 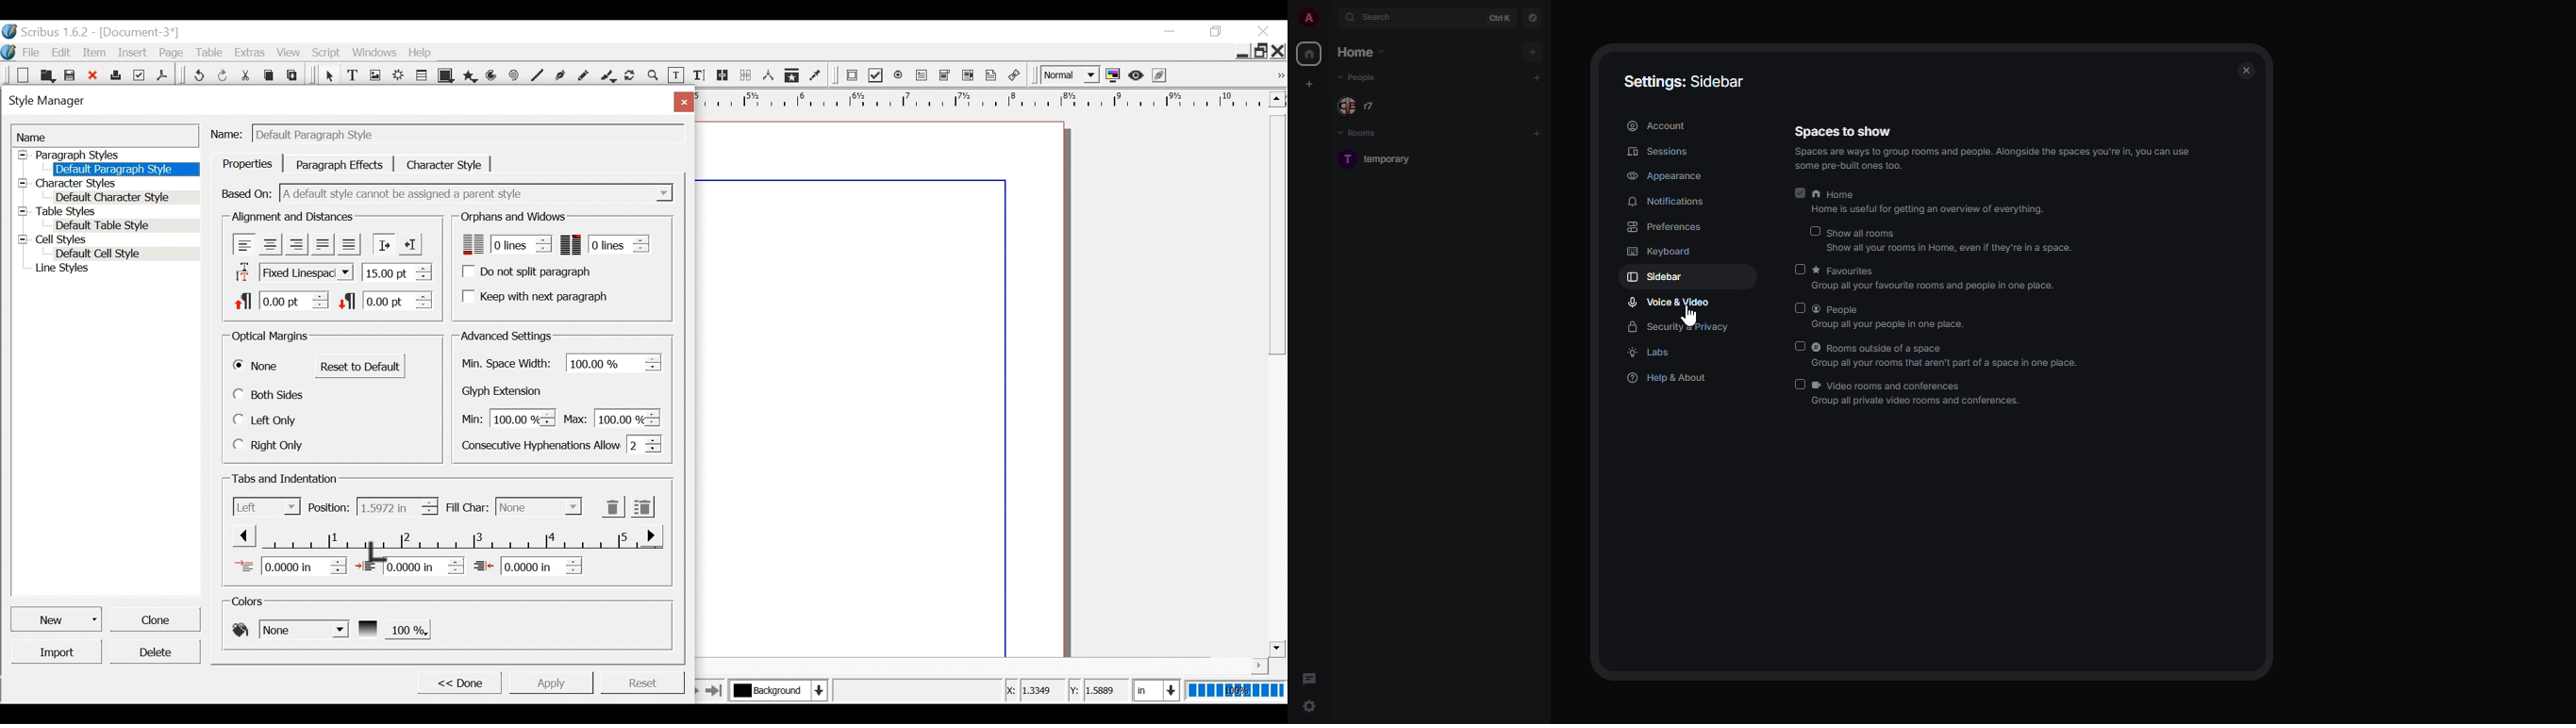 What do you see at coordinates (1658, 124) in the screenshot?
I see `account` at bounding box center [1658, 124].